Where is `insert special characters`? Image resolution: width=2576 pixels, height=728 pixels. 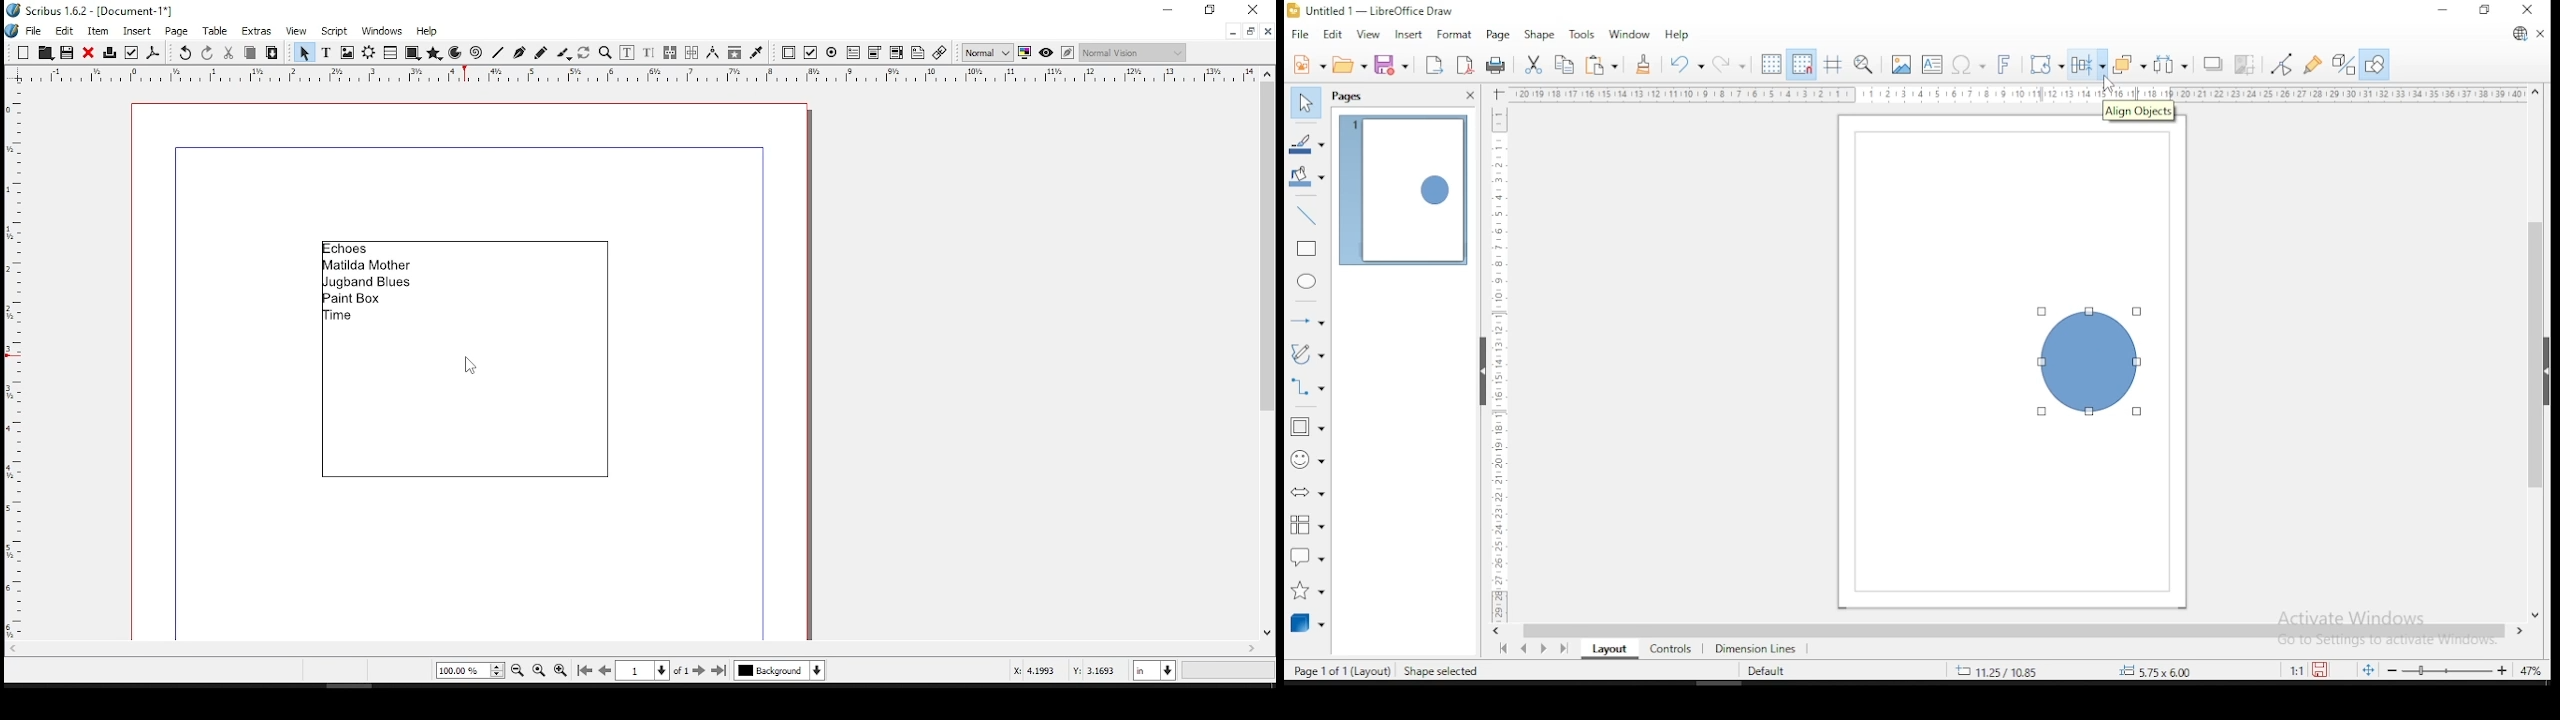 insert special characters is located at coordinates (1966, 63).